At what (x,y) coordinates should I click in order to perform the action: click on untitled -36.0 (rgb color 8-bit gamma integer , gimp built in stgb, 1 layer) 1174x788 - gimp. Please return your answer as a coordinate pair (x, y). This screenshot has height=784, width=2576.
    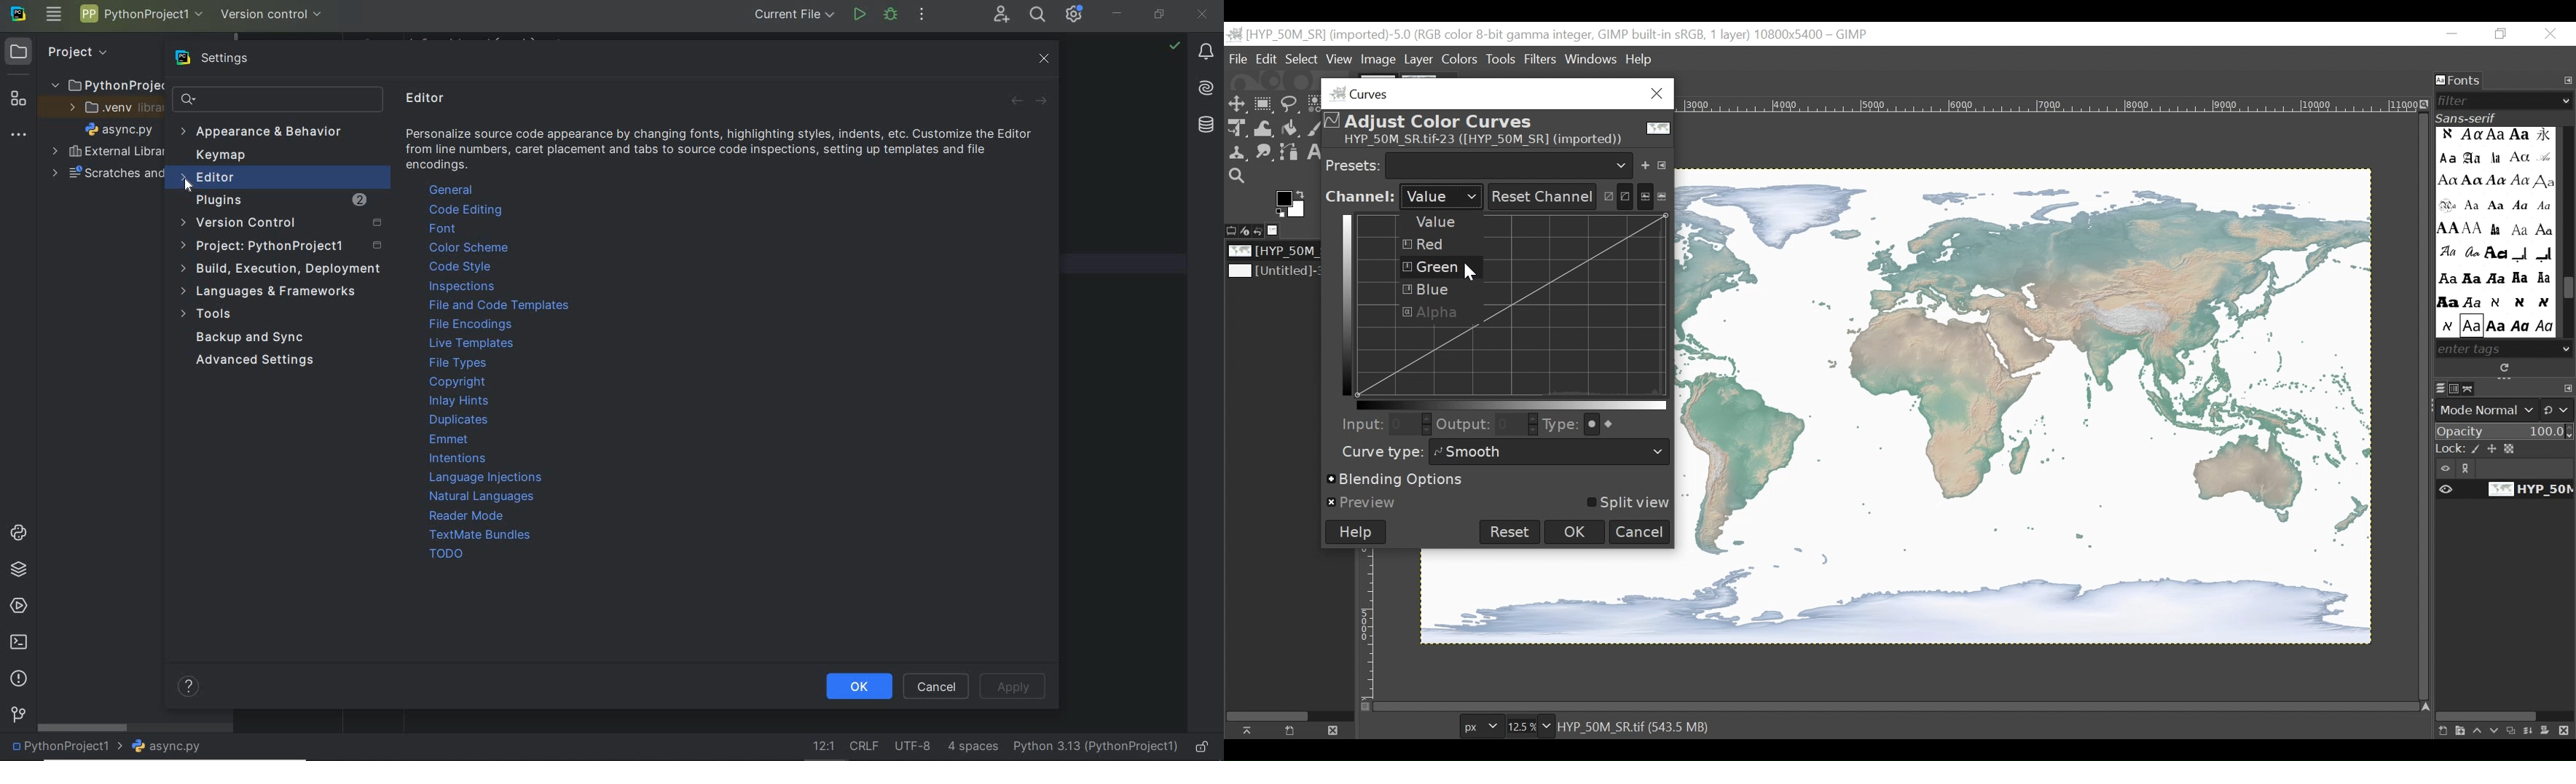
    Looking at the image, I should click on (1549, 33).